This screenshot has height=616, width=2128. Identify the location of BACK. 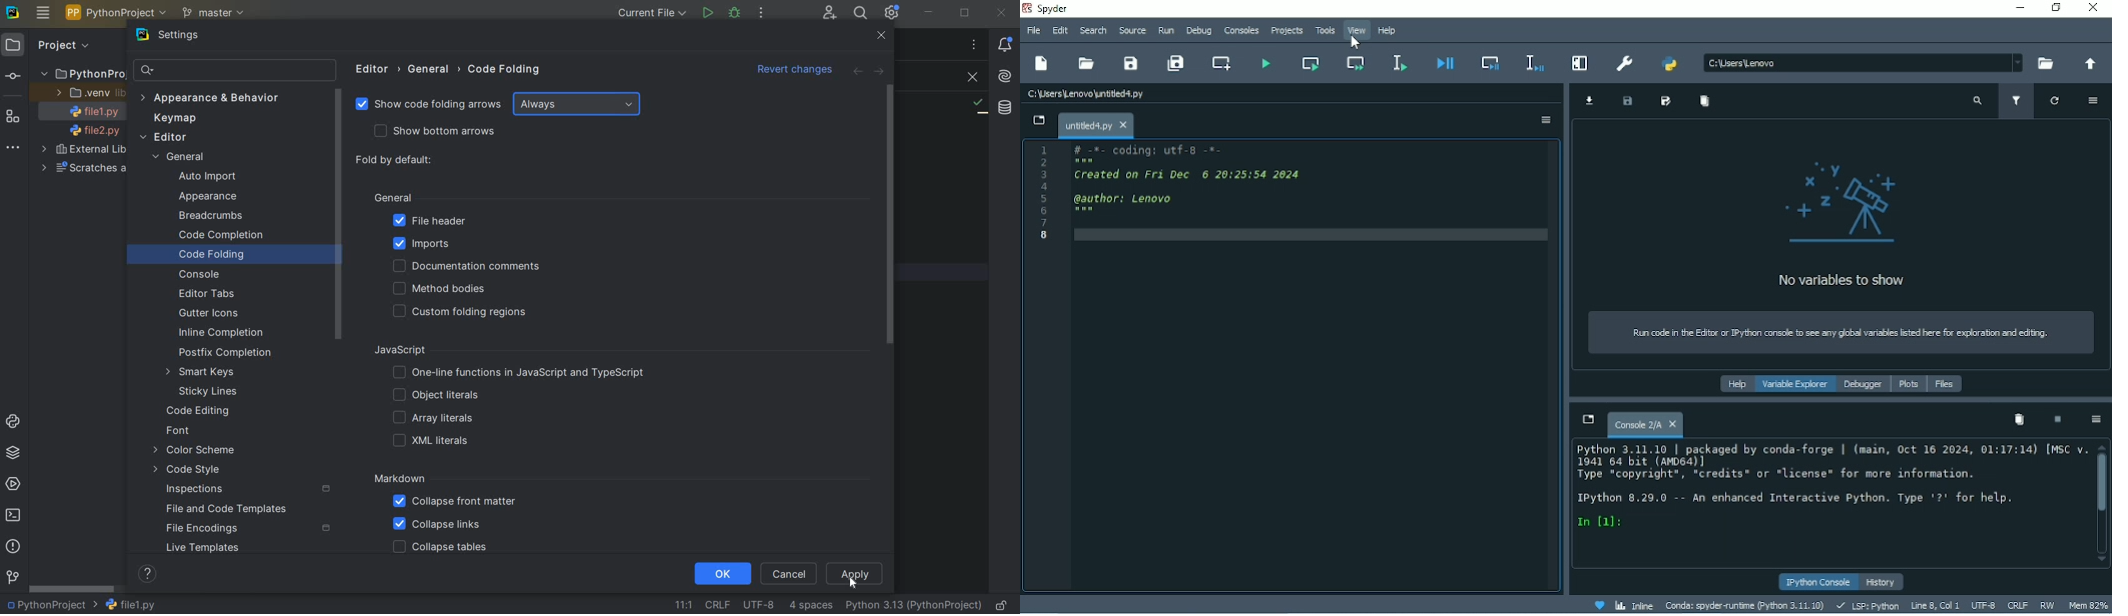
(857, 73).